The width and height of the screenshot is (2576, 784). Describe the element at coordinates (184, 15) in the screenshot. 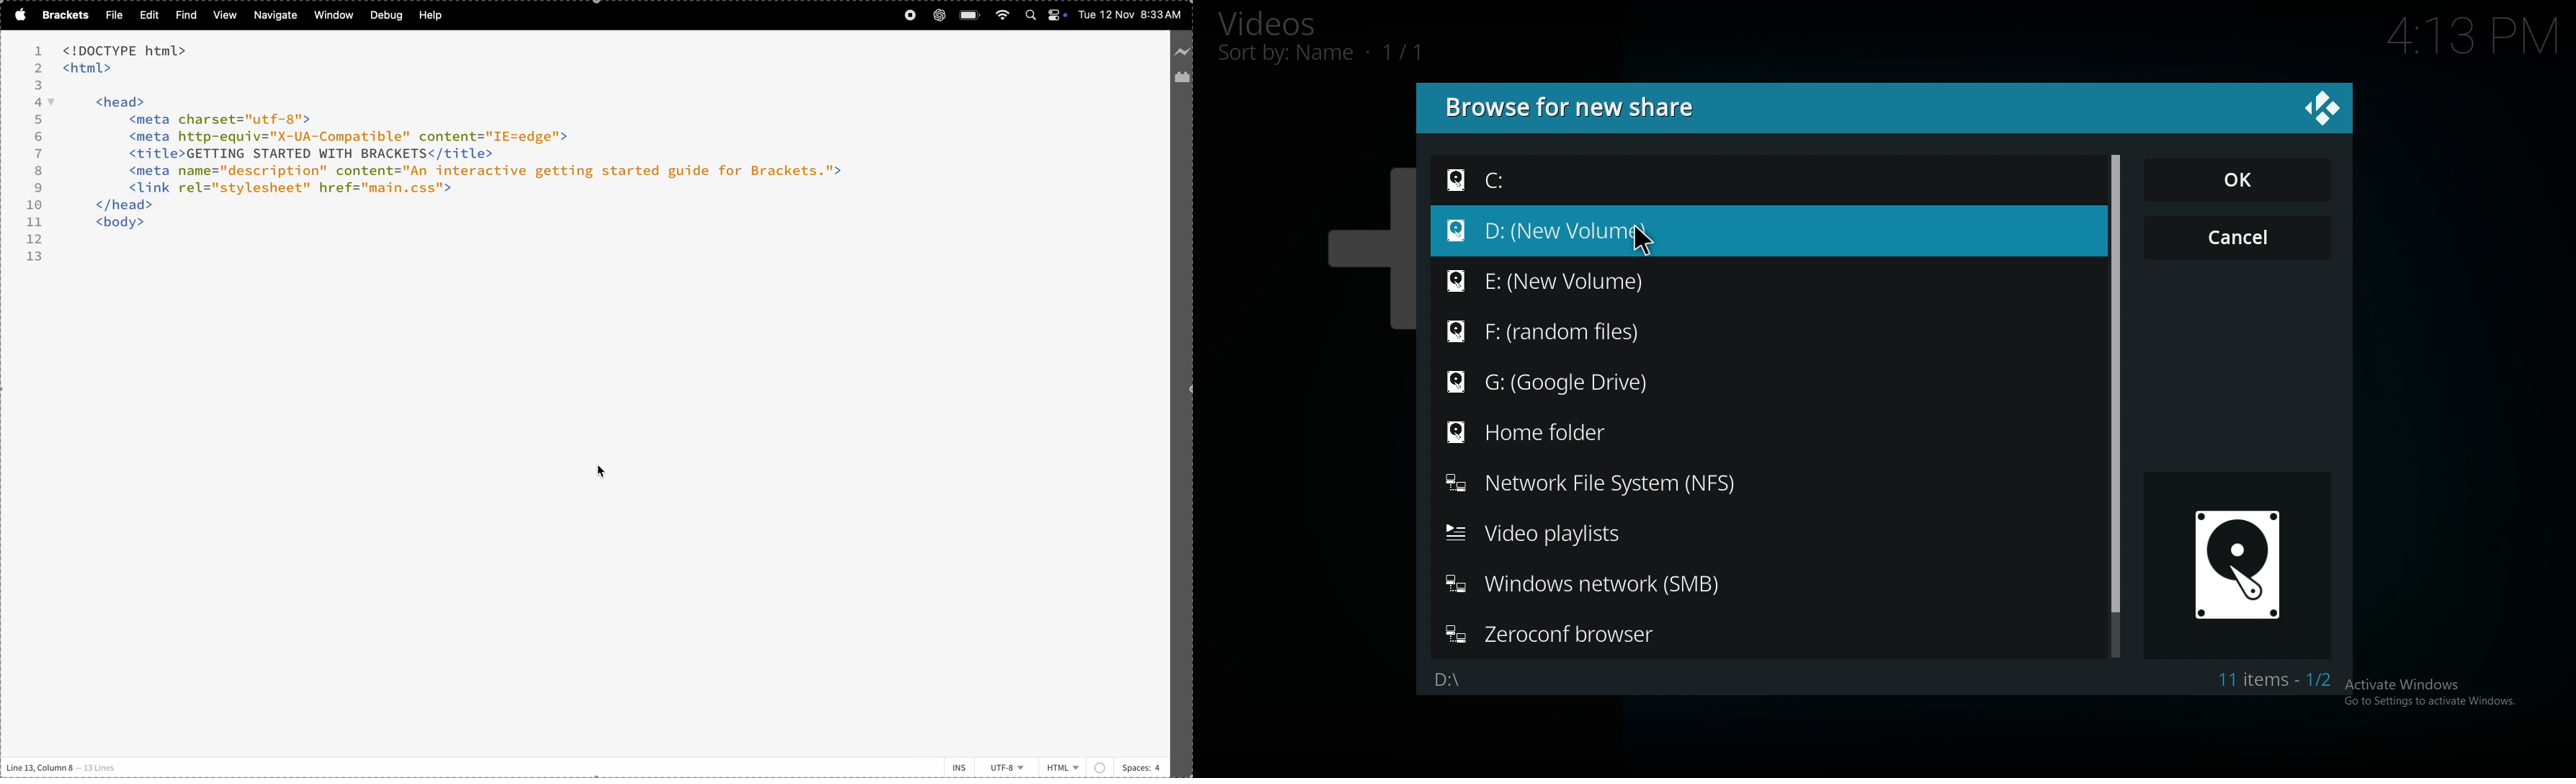

I see `find` at that location.